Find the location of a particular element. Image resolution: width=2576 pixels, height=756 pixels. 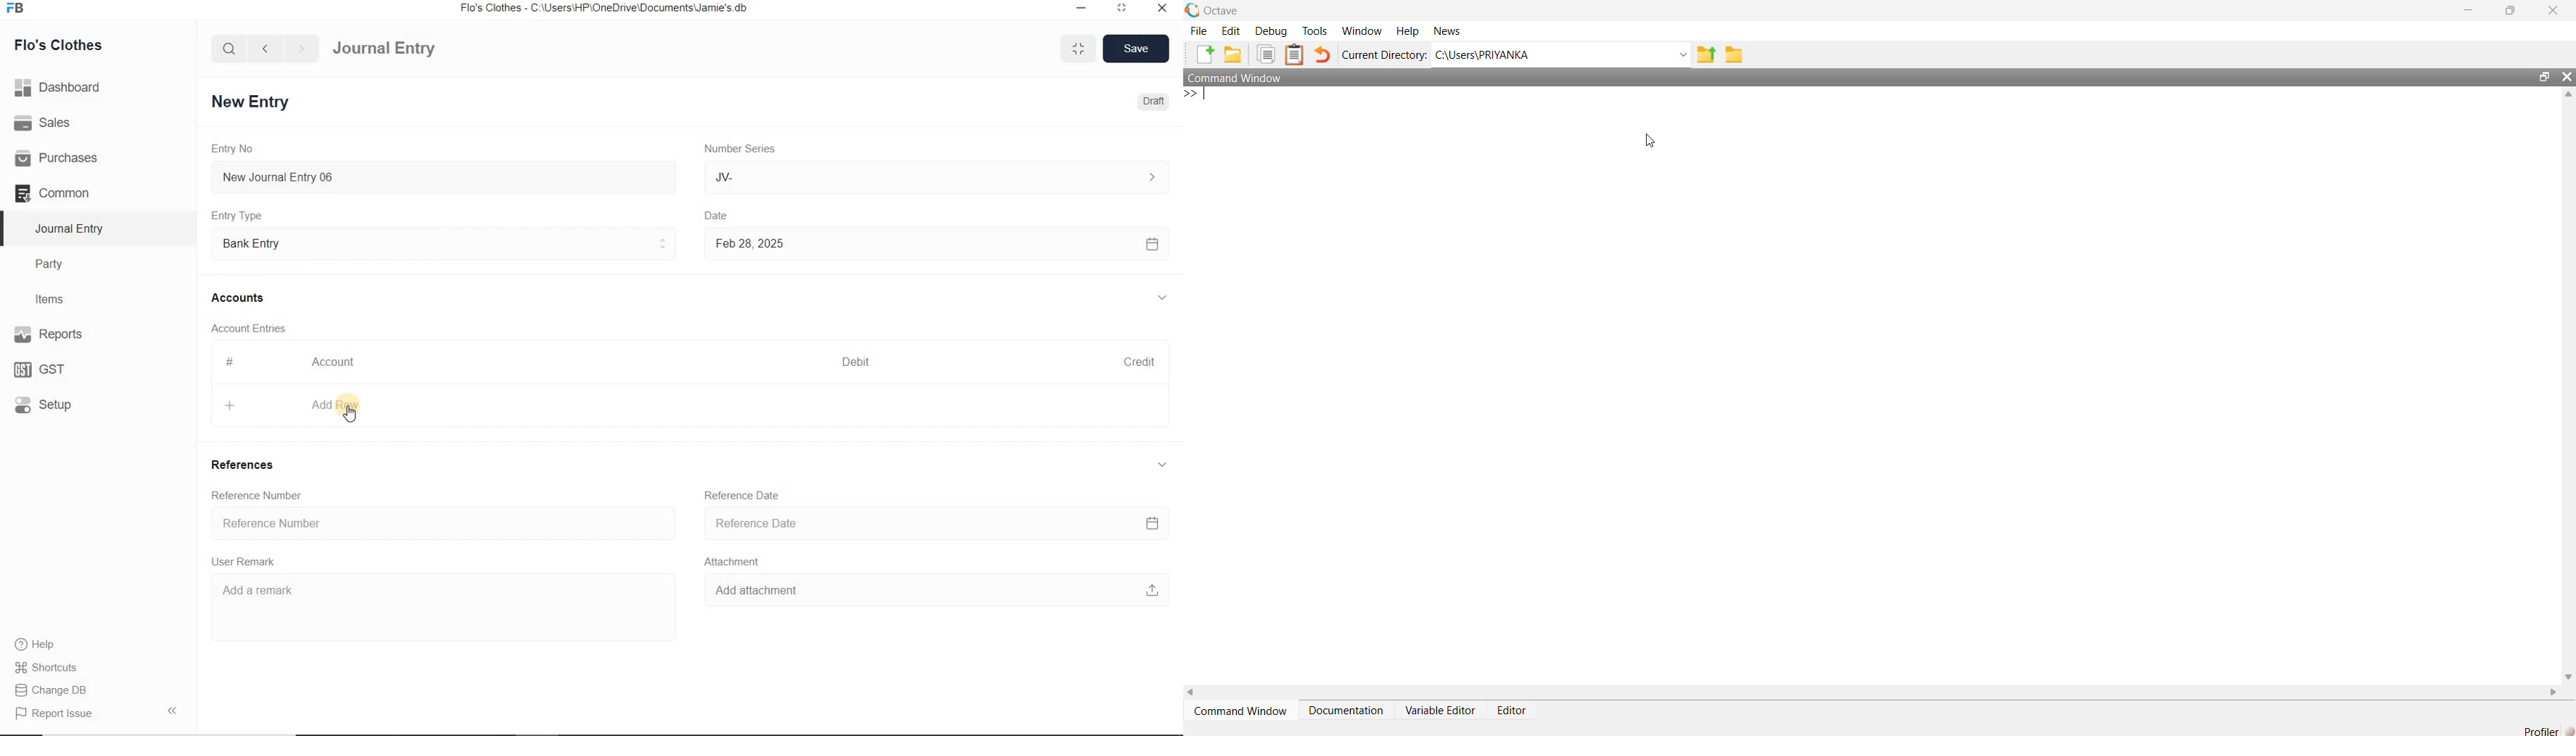

Add attachment is located at coordinates (936, 591).